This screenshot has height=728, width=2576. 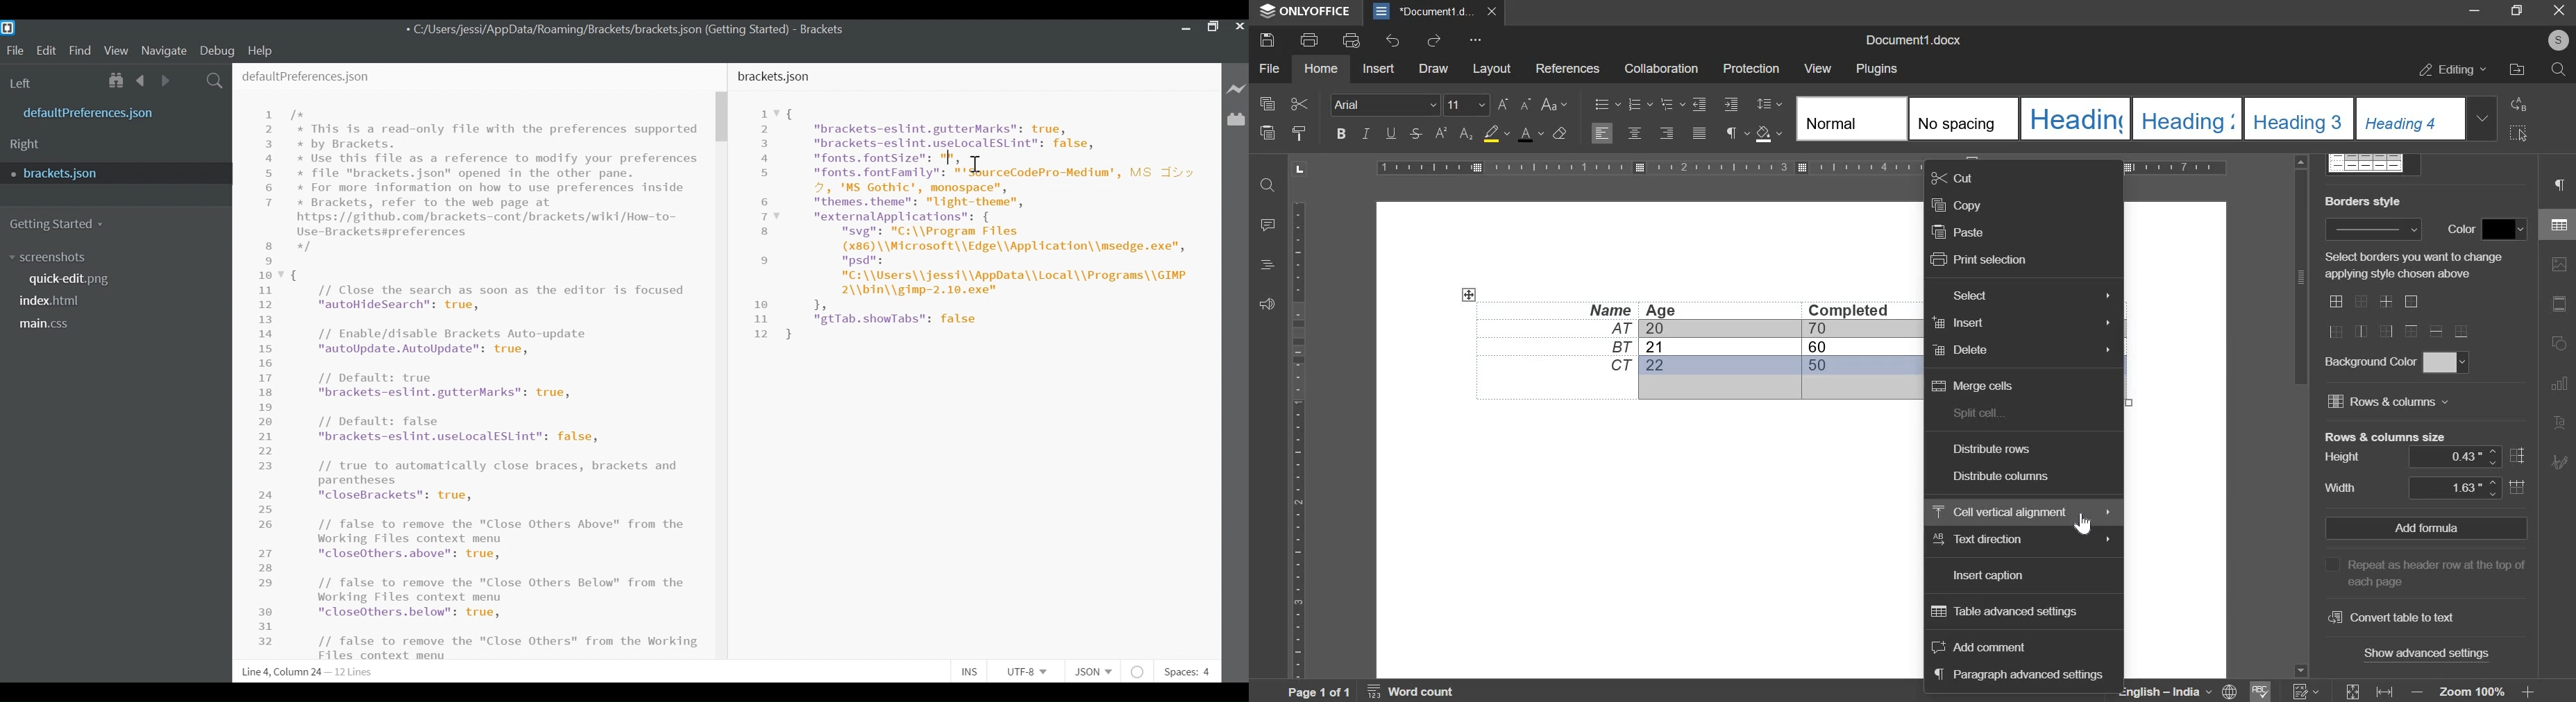 I want to click on bold, so click(x=1341, y=133).